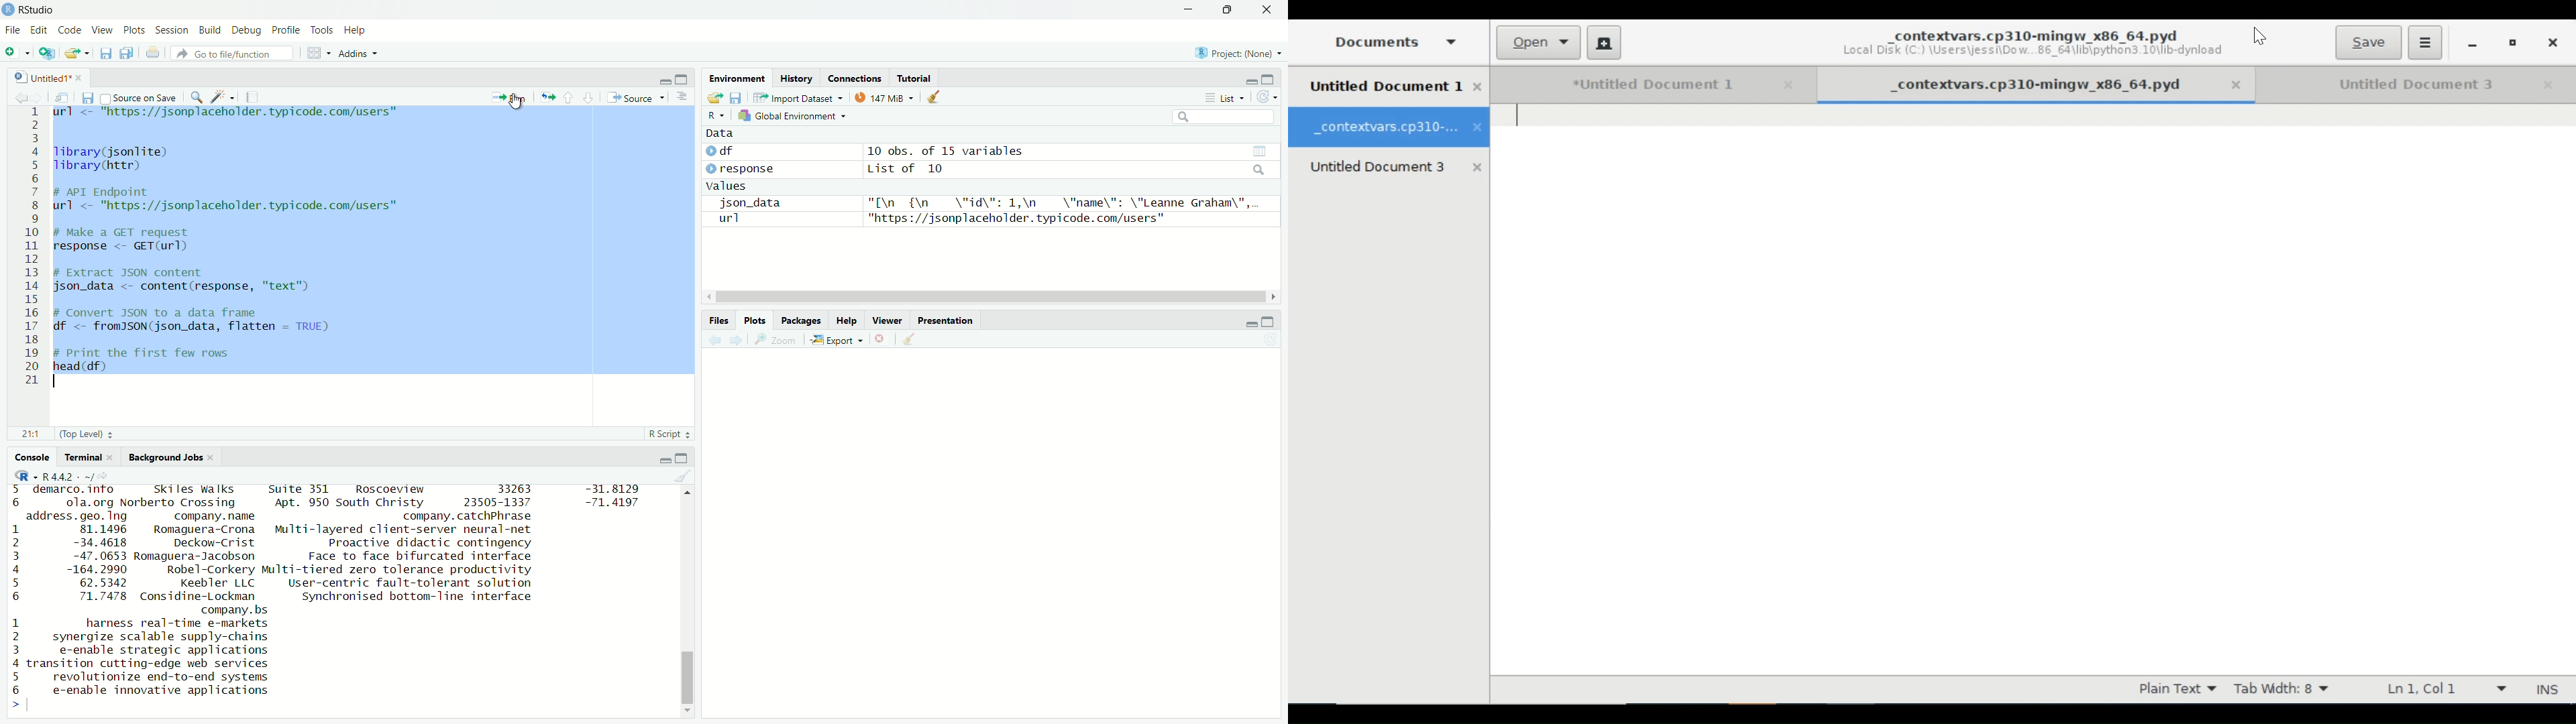  Describe the element at coordinates (636, 98) in the screenshot. I see `Source ` at that location.